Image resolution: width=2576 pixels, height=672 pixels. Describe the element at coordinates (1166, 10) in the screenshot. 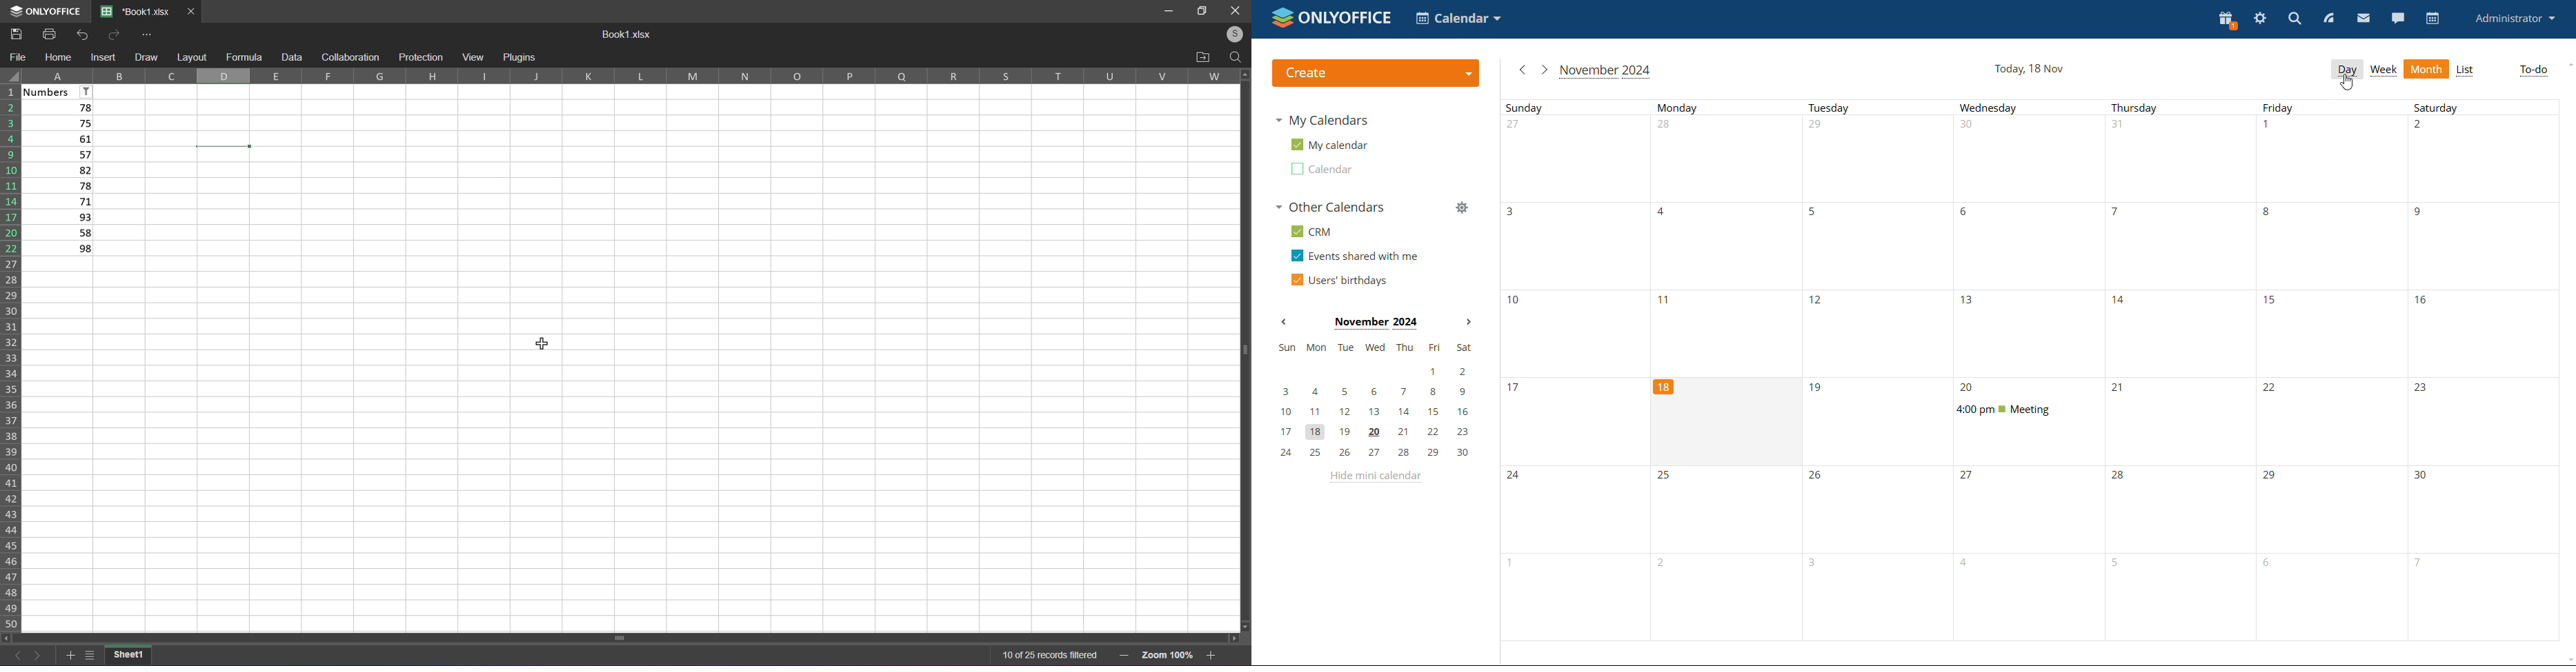

I see `Minimize` at that location.